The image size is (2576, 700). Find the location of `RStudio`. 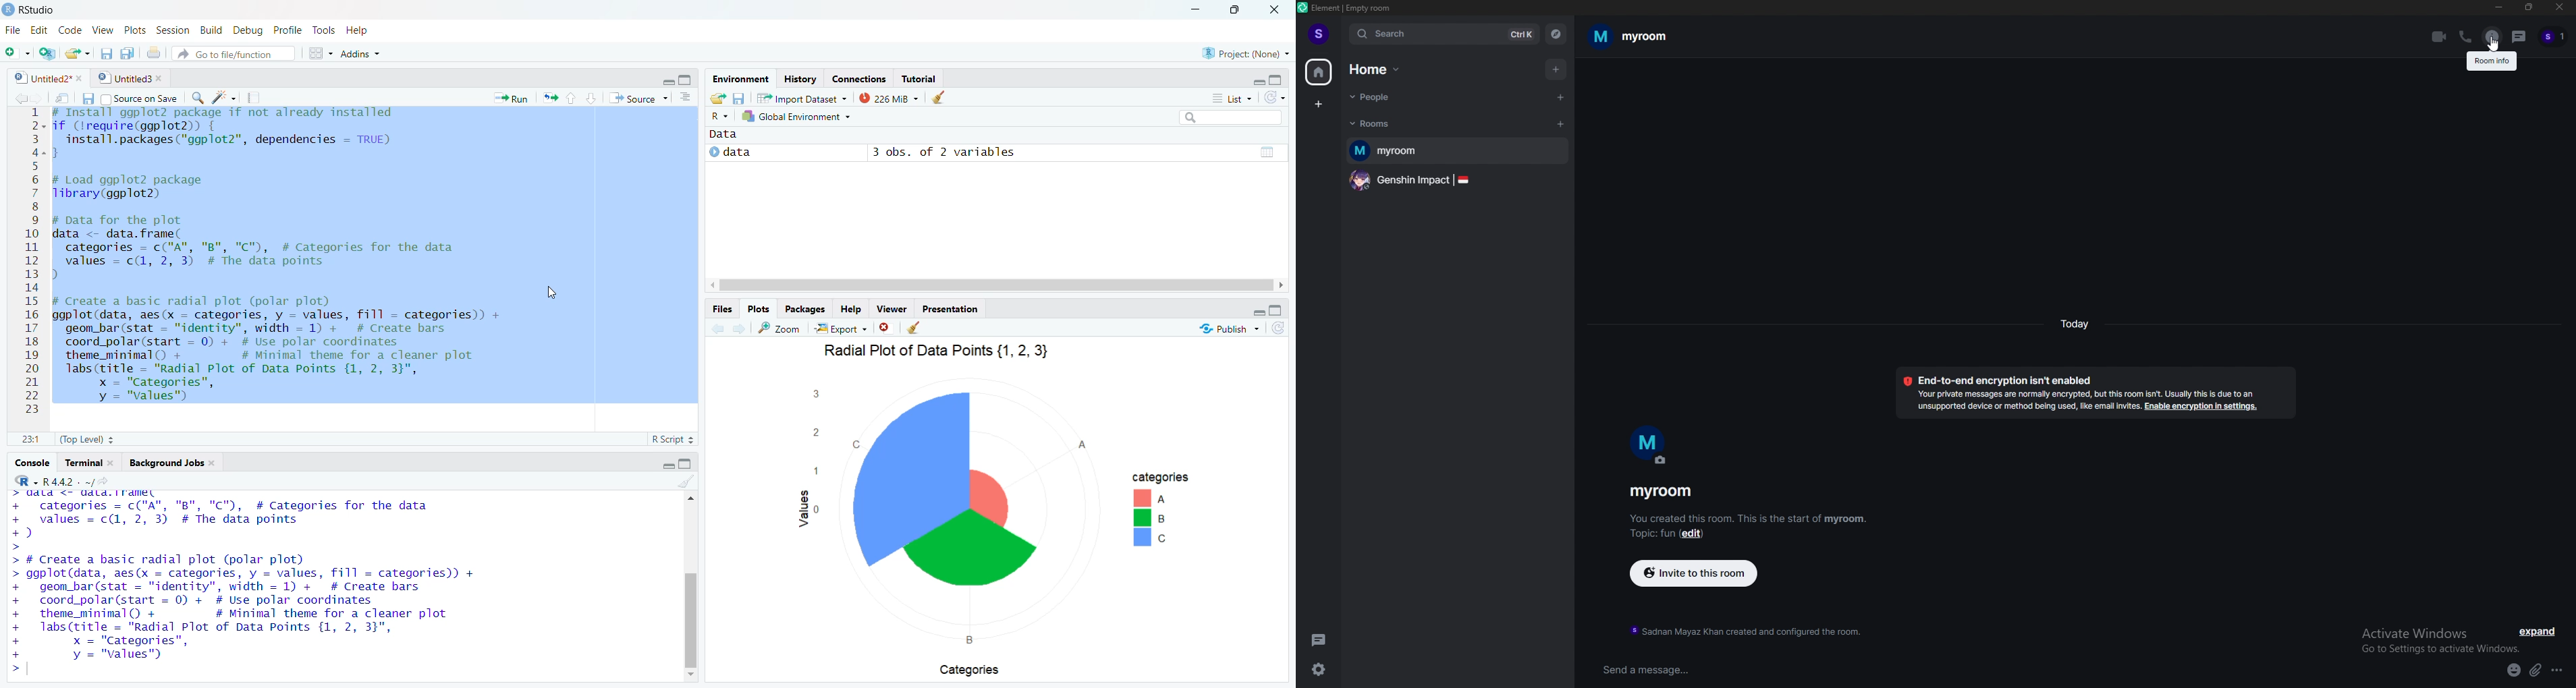

RStudio is located at coordinates (38, 9).